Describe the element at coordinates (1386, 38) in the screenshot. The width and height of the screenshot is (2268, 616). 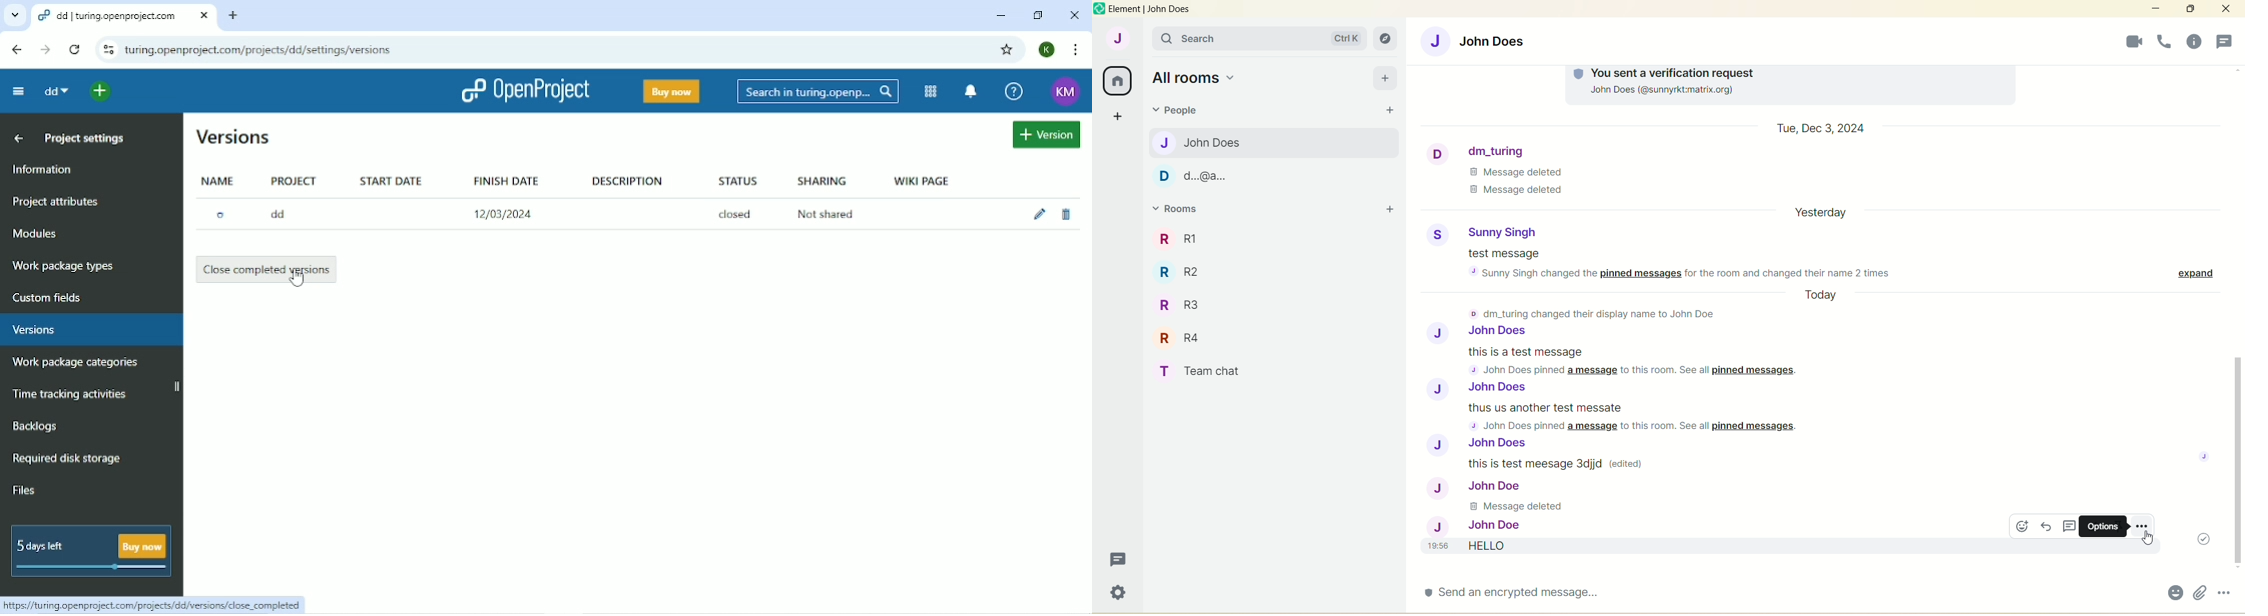
I see `explore rooms` at that location.